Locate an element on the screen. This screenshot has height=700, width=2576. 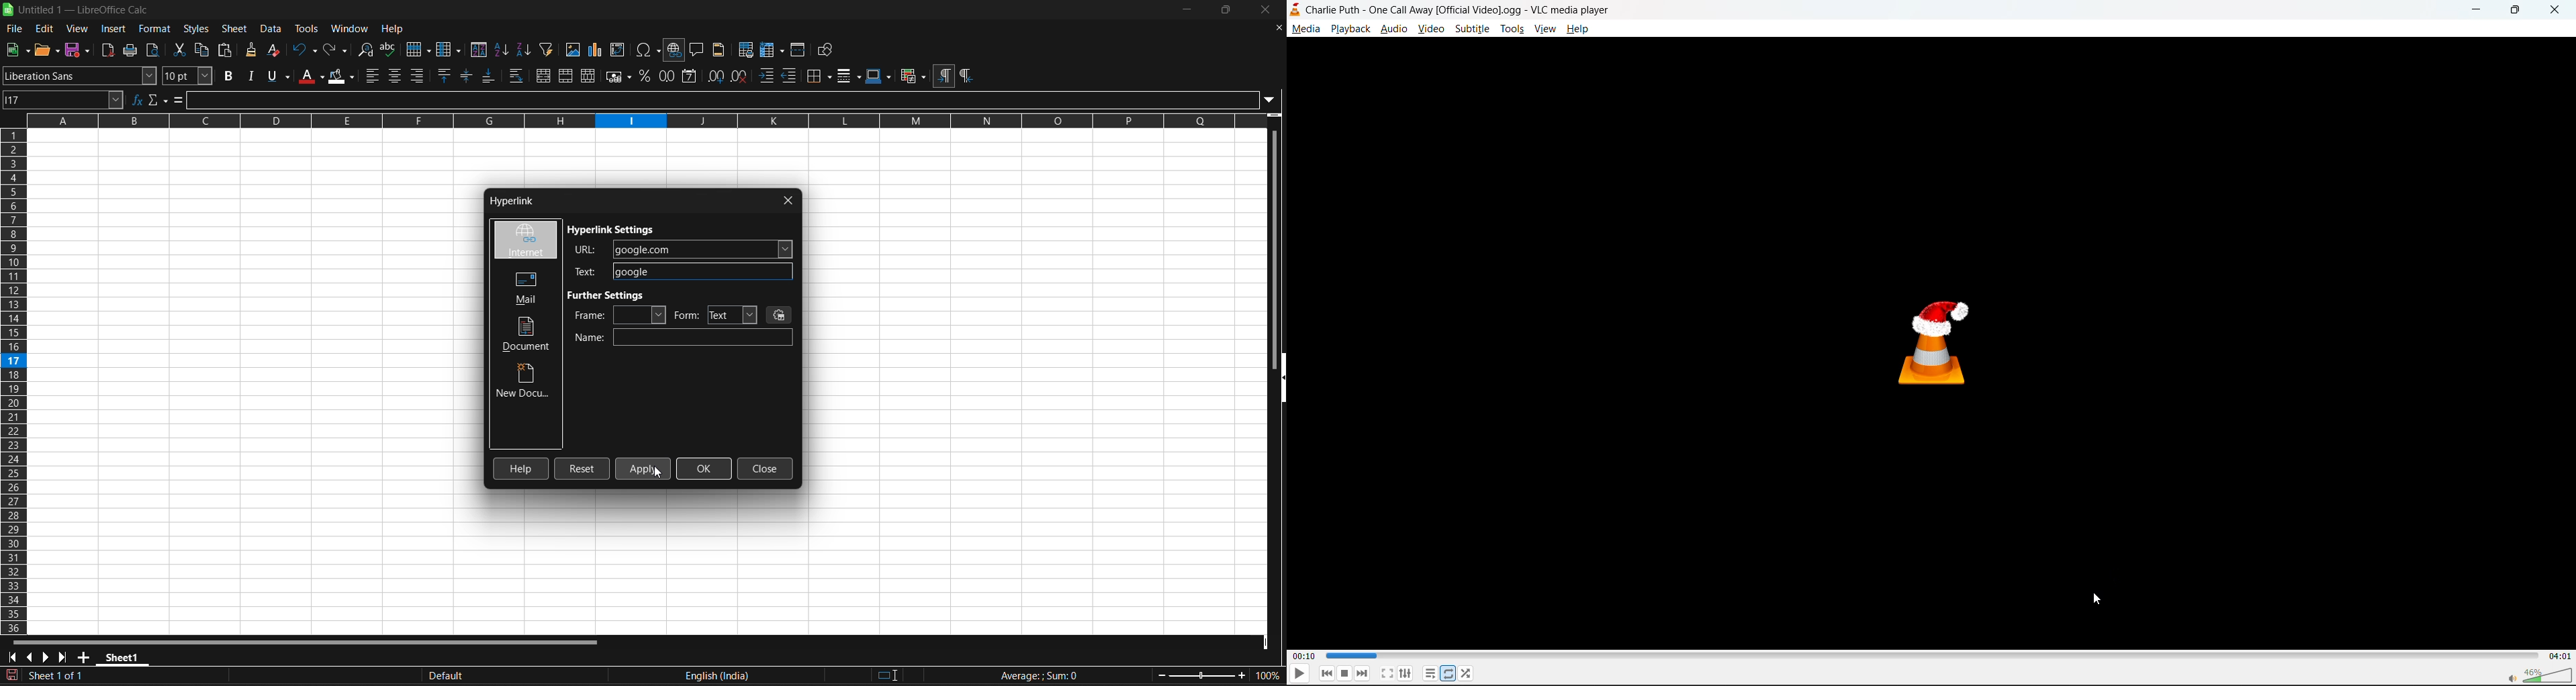
clone formating is located at coordinates (251, 50).